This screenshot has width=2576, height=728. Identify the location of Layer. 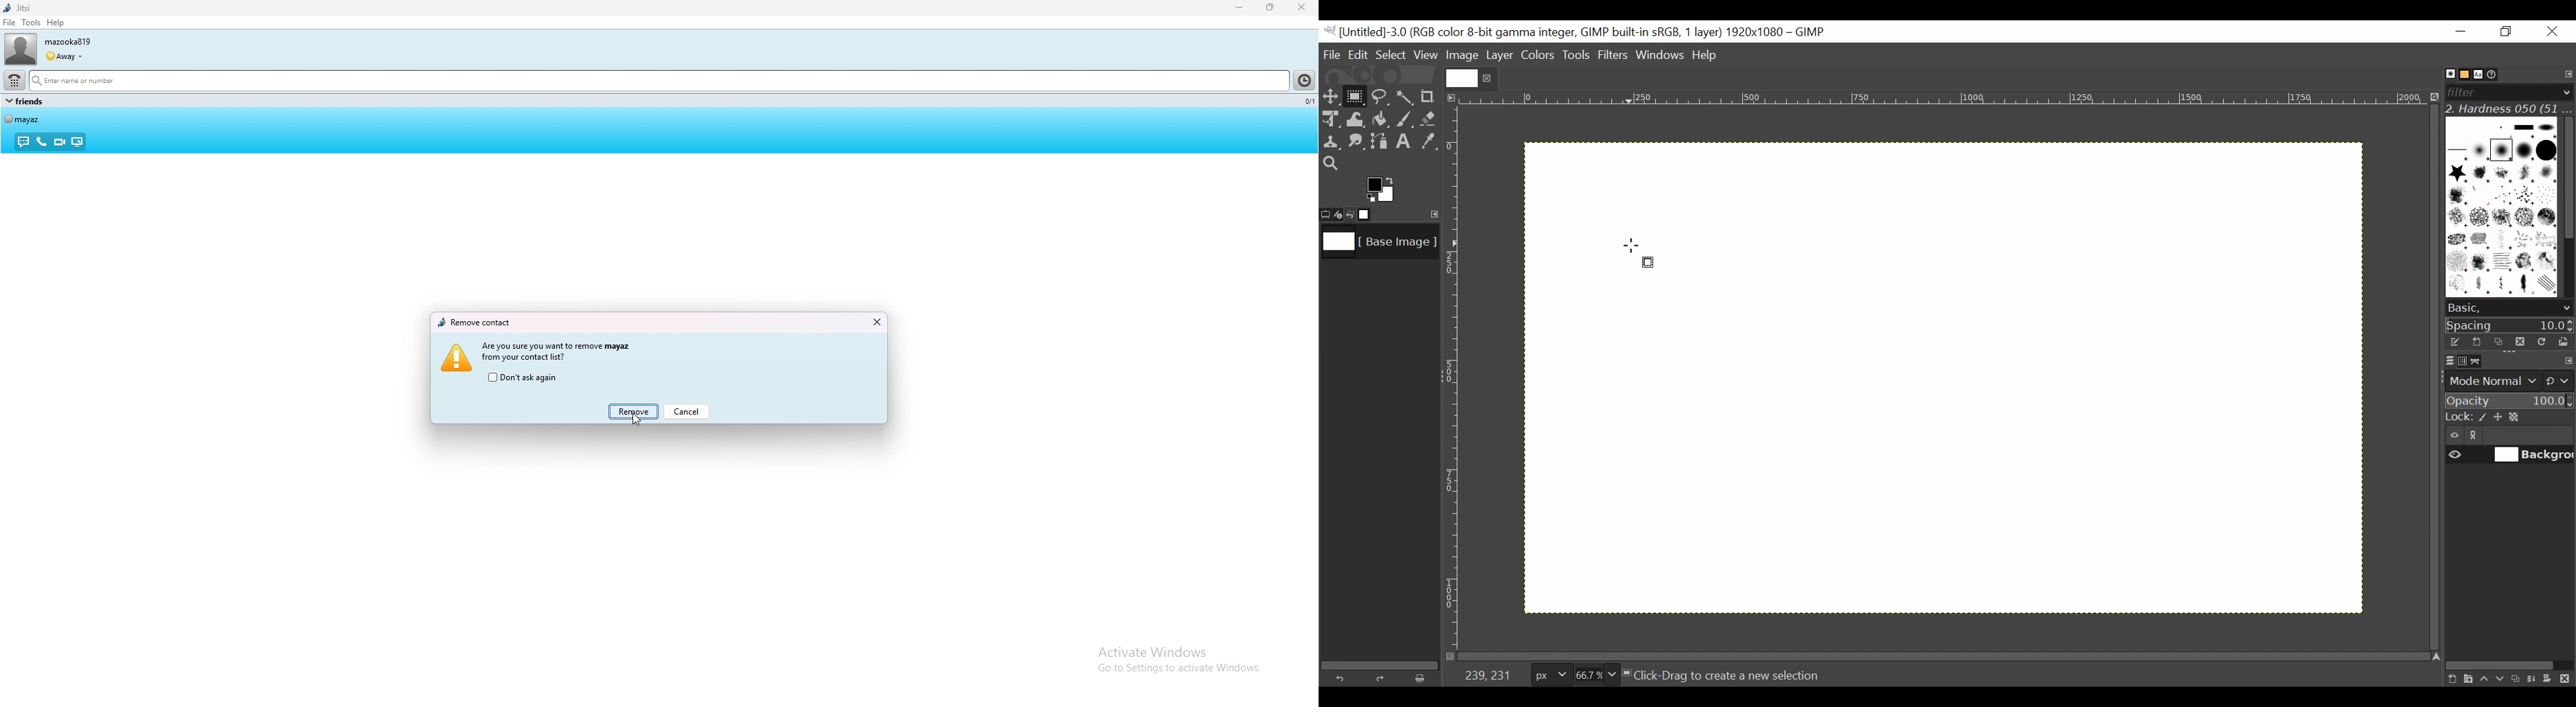
(1499, 54).